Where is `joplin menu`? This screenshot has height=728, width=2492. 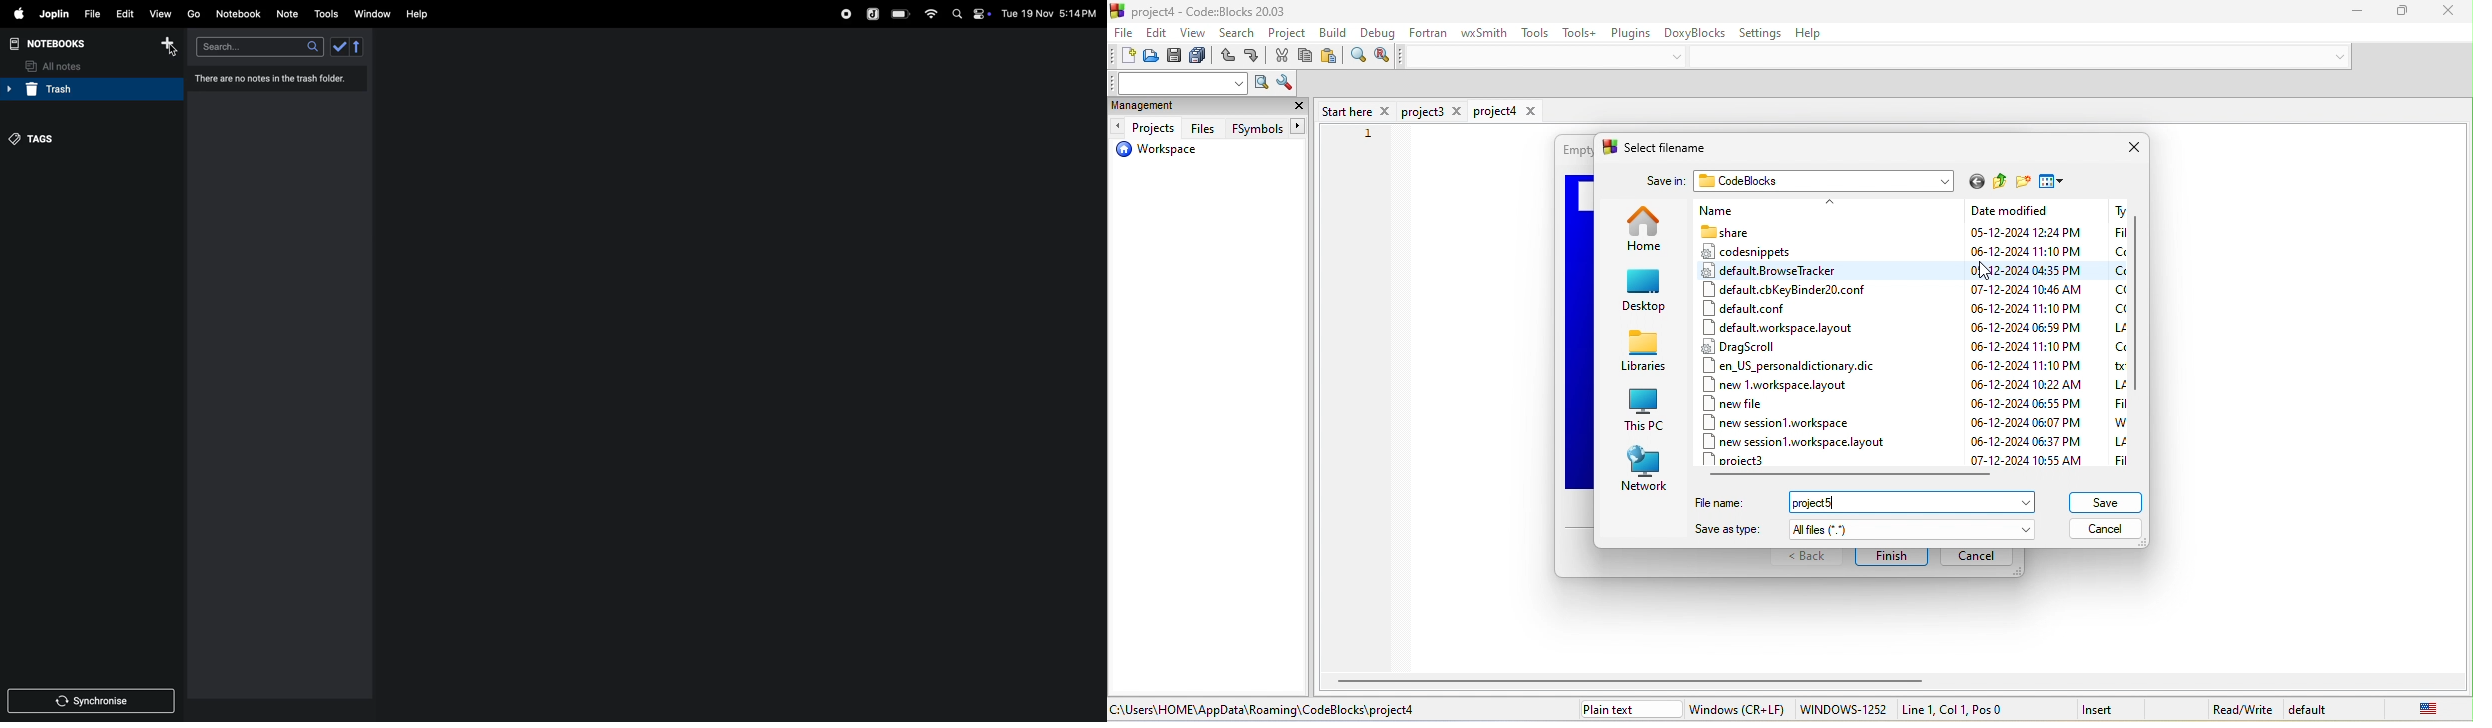
joplin menu is located at coordinates (52, 14).